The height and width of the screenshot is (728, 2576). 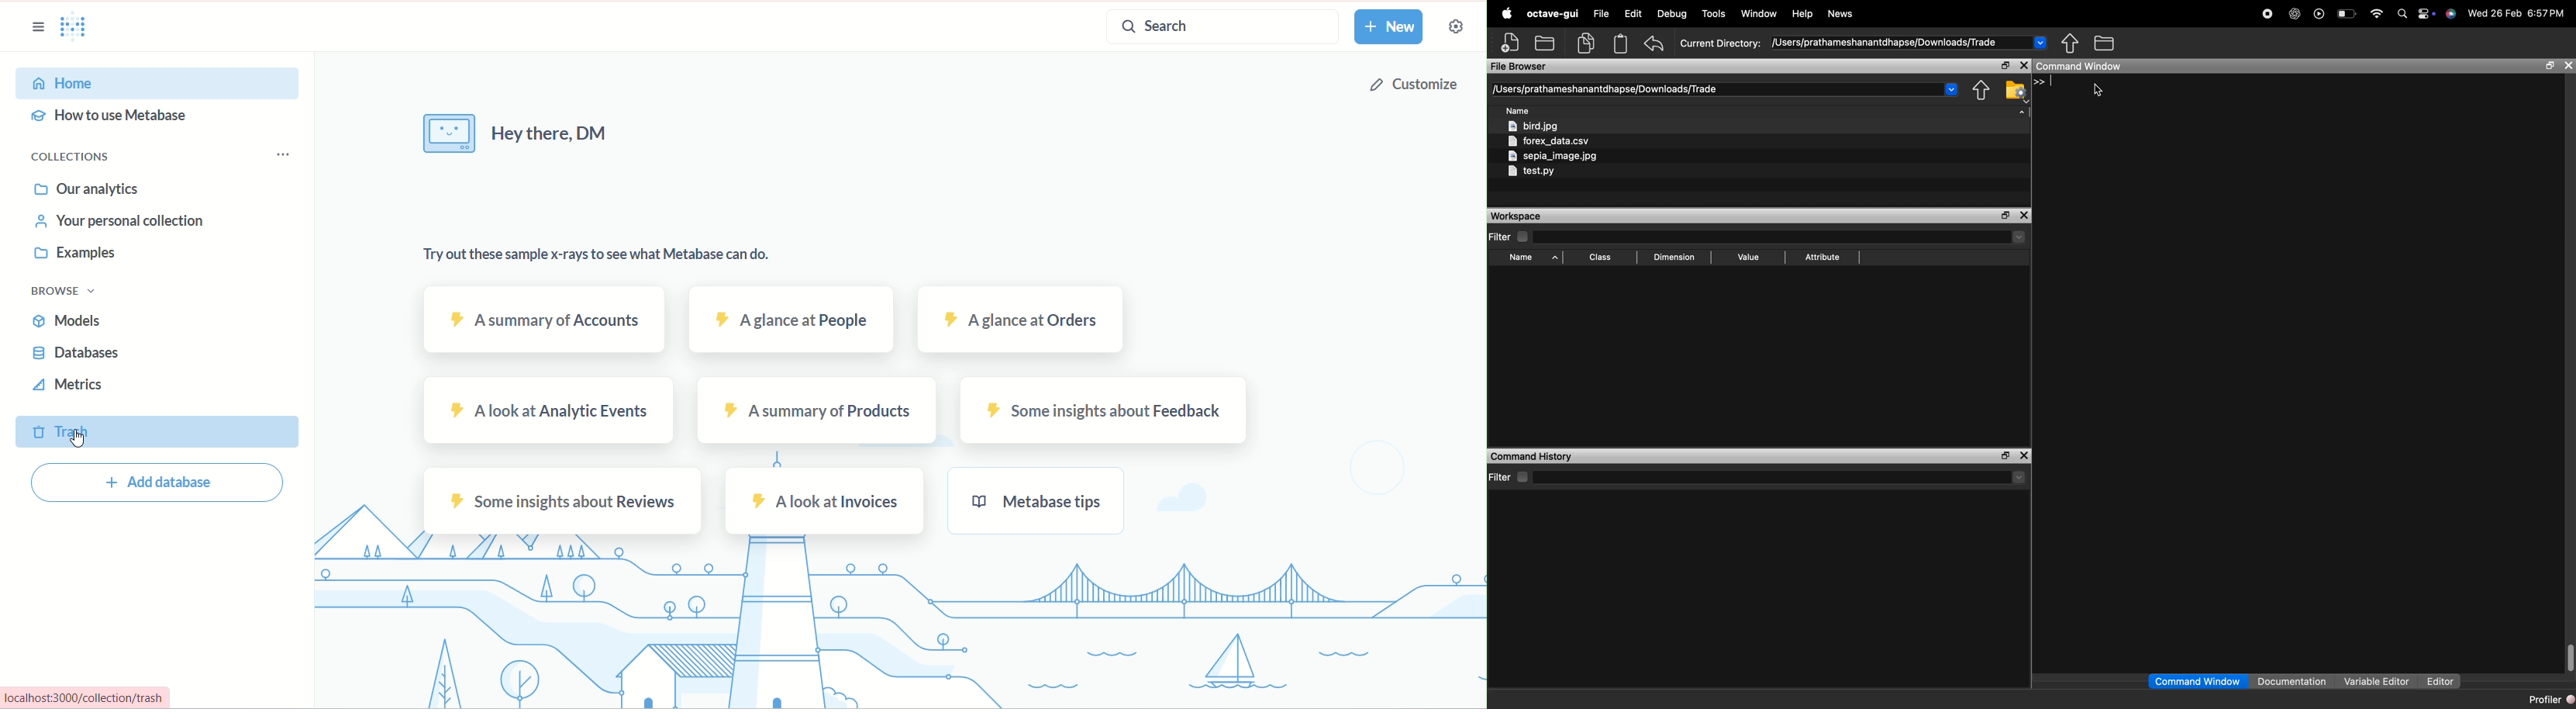 What do you see at coordinates (2549, 699) in the screenshot?
I see `profiler ` at bounding box center [2549, 699].